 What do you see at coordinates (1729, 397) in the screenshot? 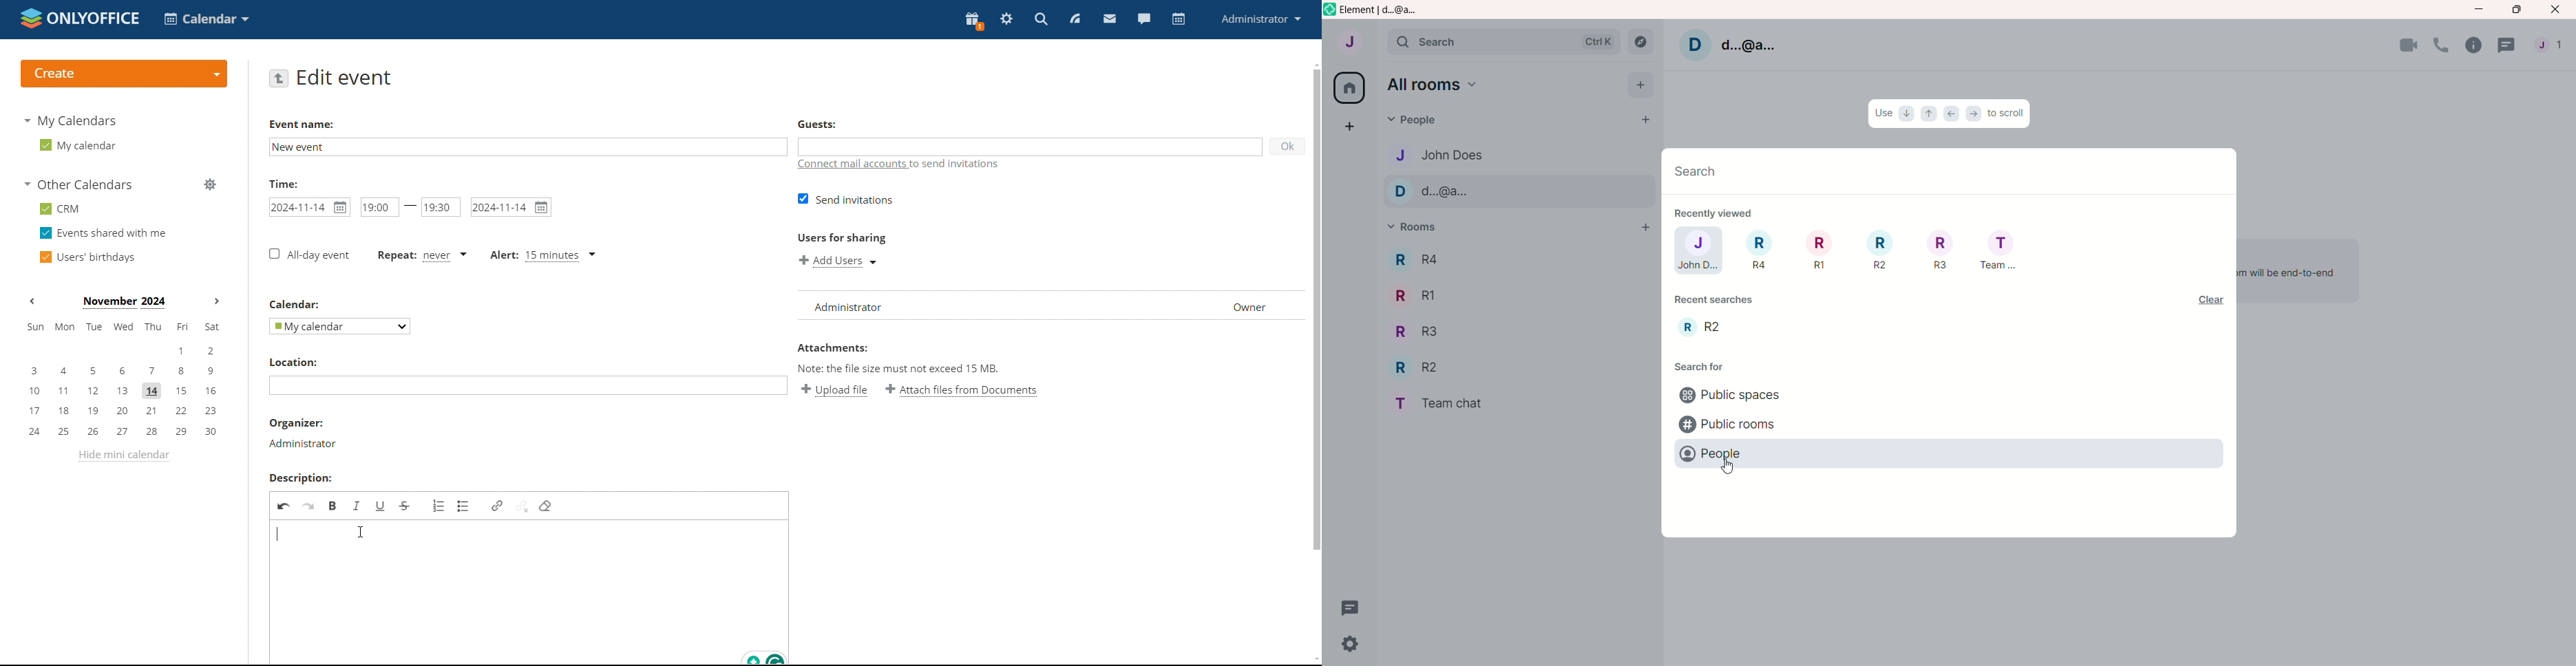
I see `public spaces` at bounding box center [1729, 397].